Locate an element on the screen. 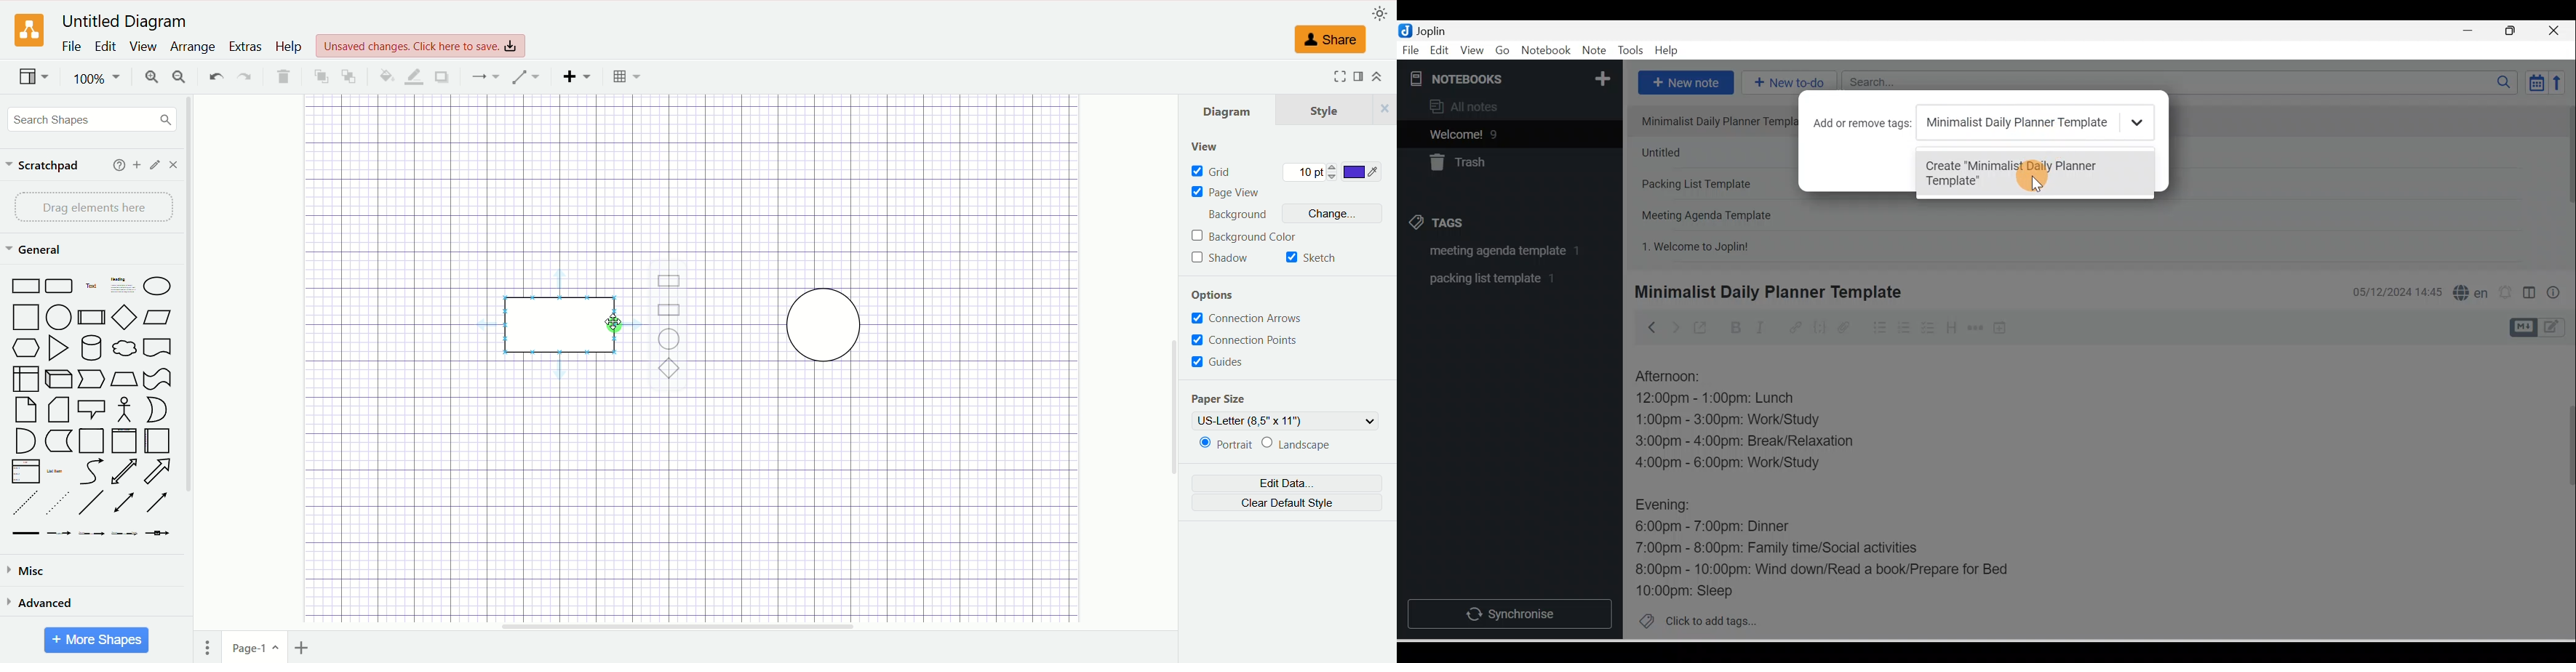 The width and height of the screenshot is (2576, 672). Checkbox is located at coordinates (1927, 328).